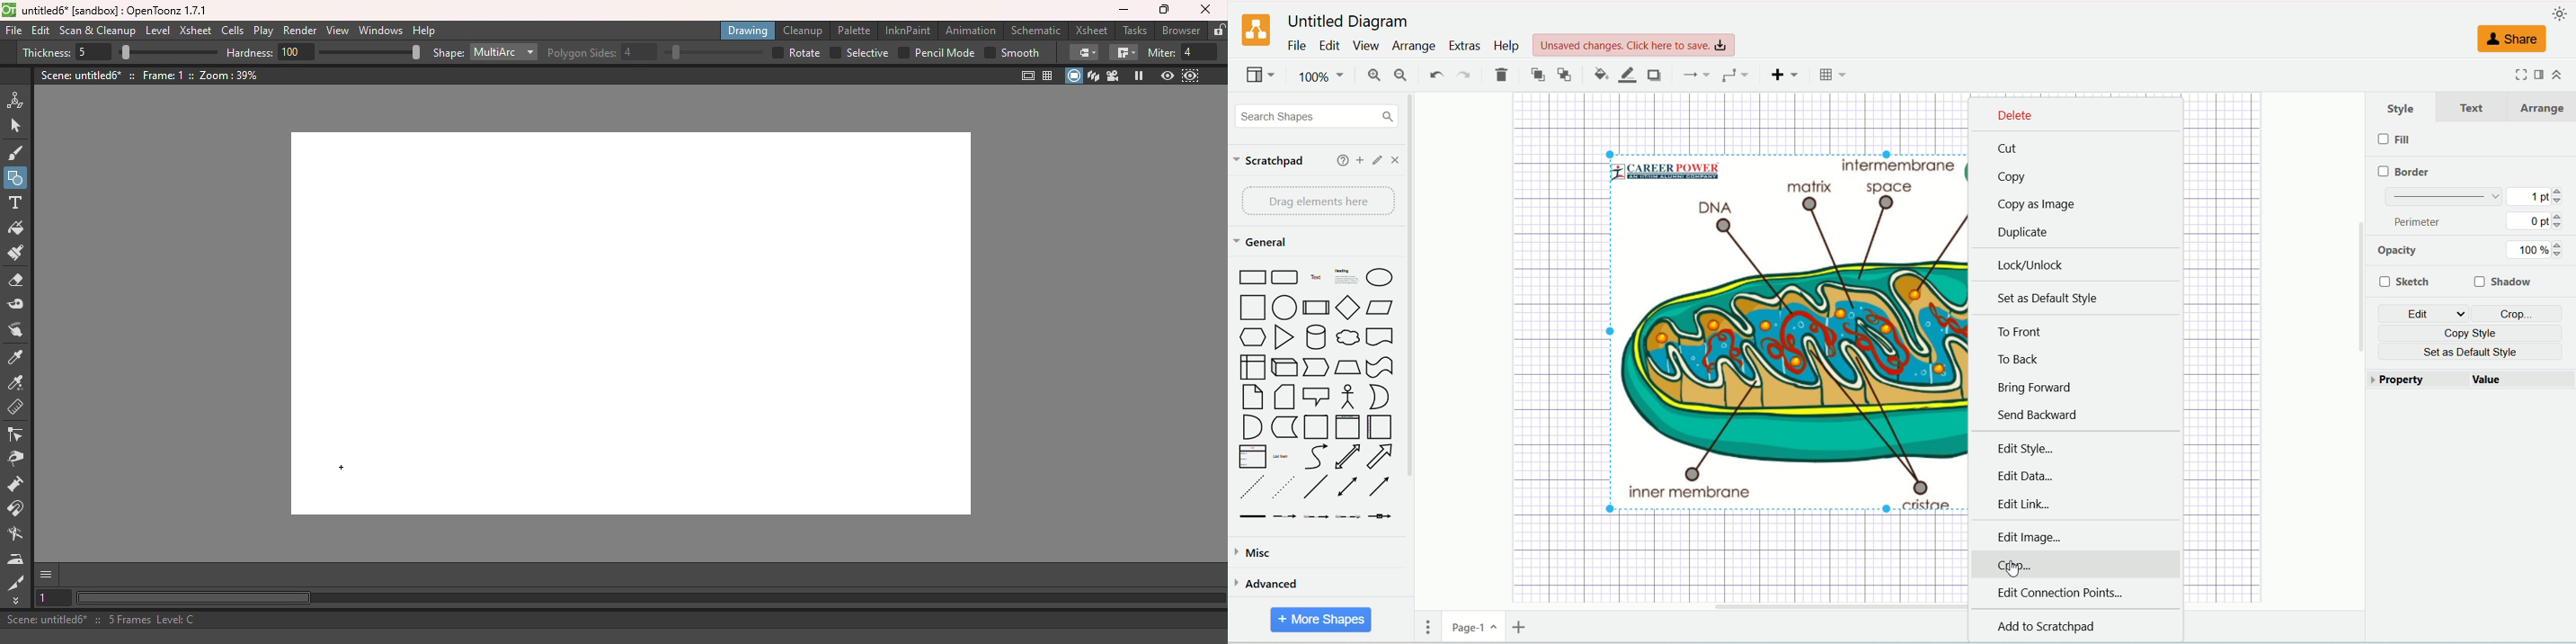  I want to click on shadow, so click(2504, 283).